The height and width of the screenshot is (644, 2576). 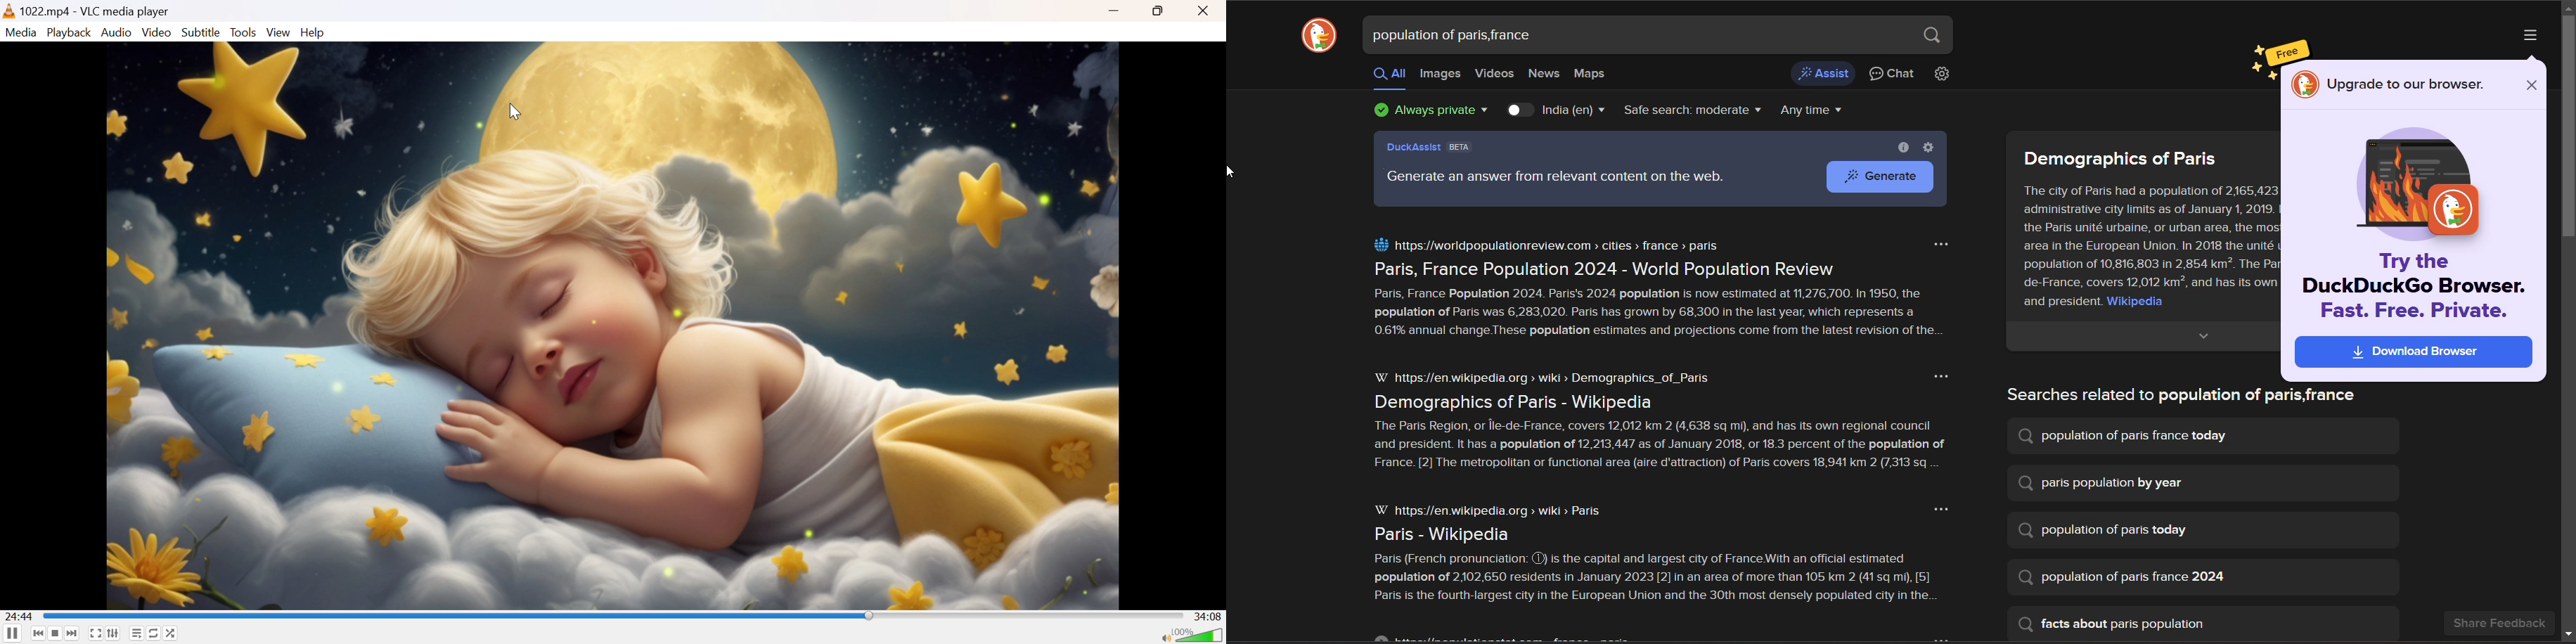 I want to click on free, so click(x=2279, y=52).